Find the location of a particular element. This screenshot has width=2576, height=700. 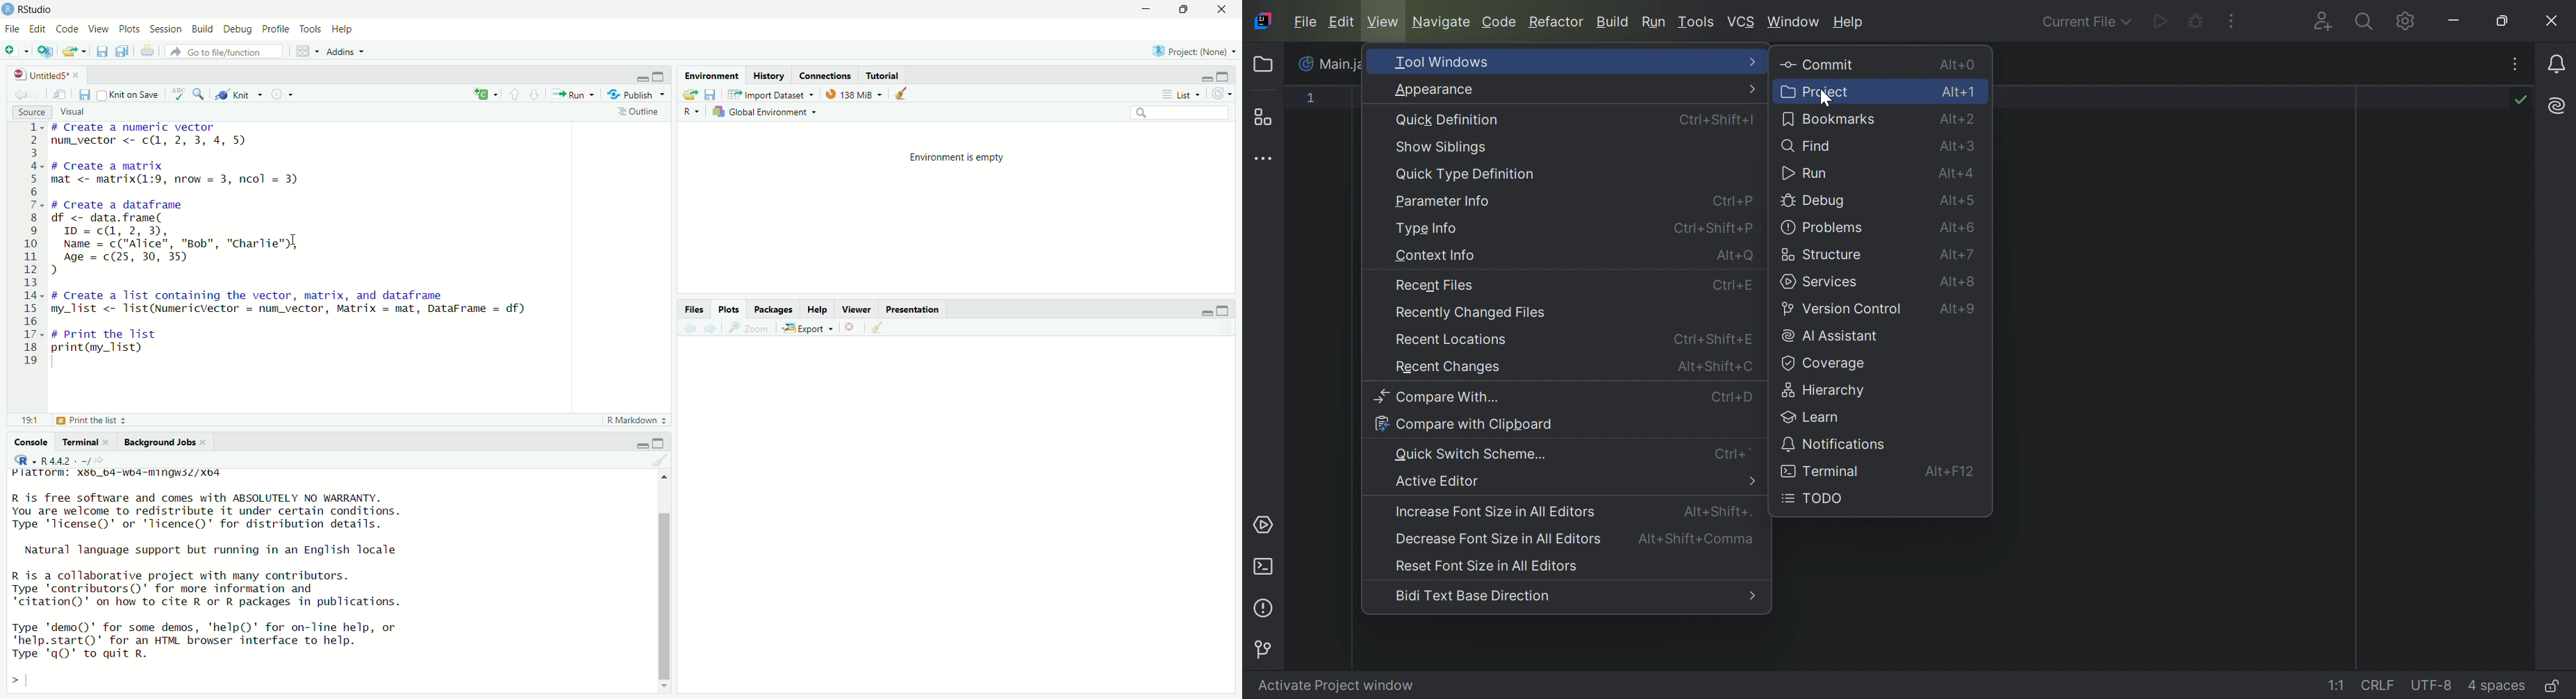

Outline is located at coordinates (639, 114).